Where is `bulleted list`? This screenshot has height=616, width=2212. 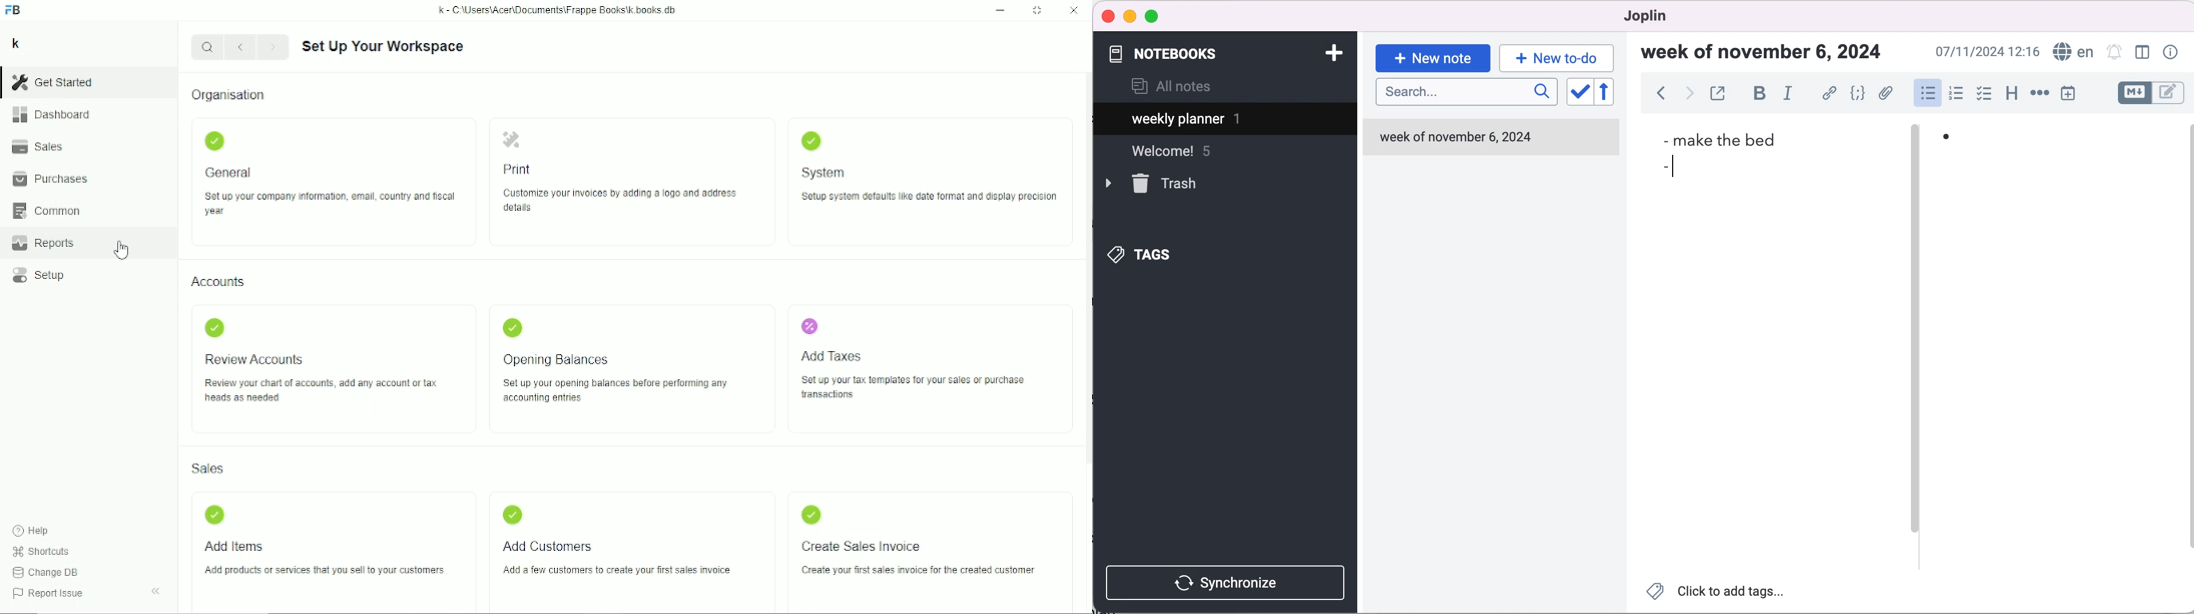 bulleted list is located at coordinates (1927, 92).